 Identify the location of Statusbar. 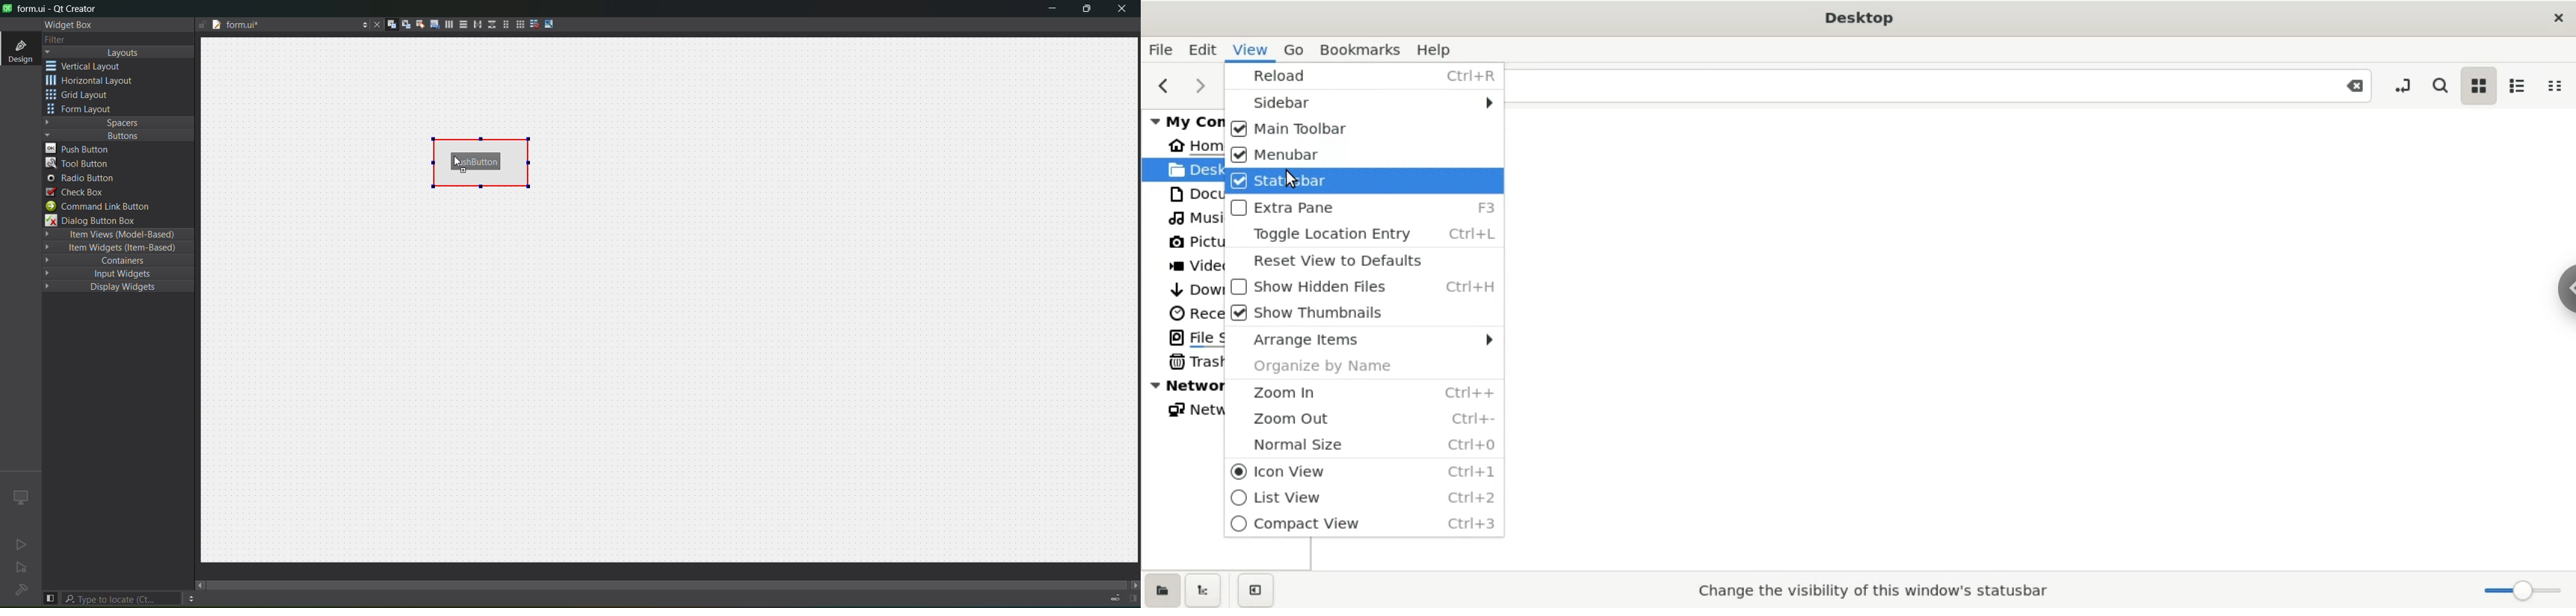
(1362, 182).